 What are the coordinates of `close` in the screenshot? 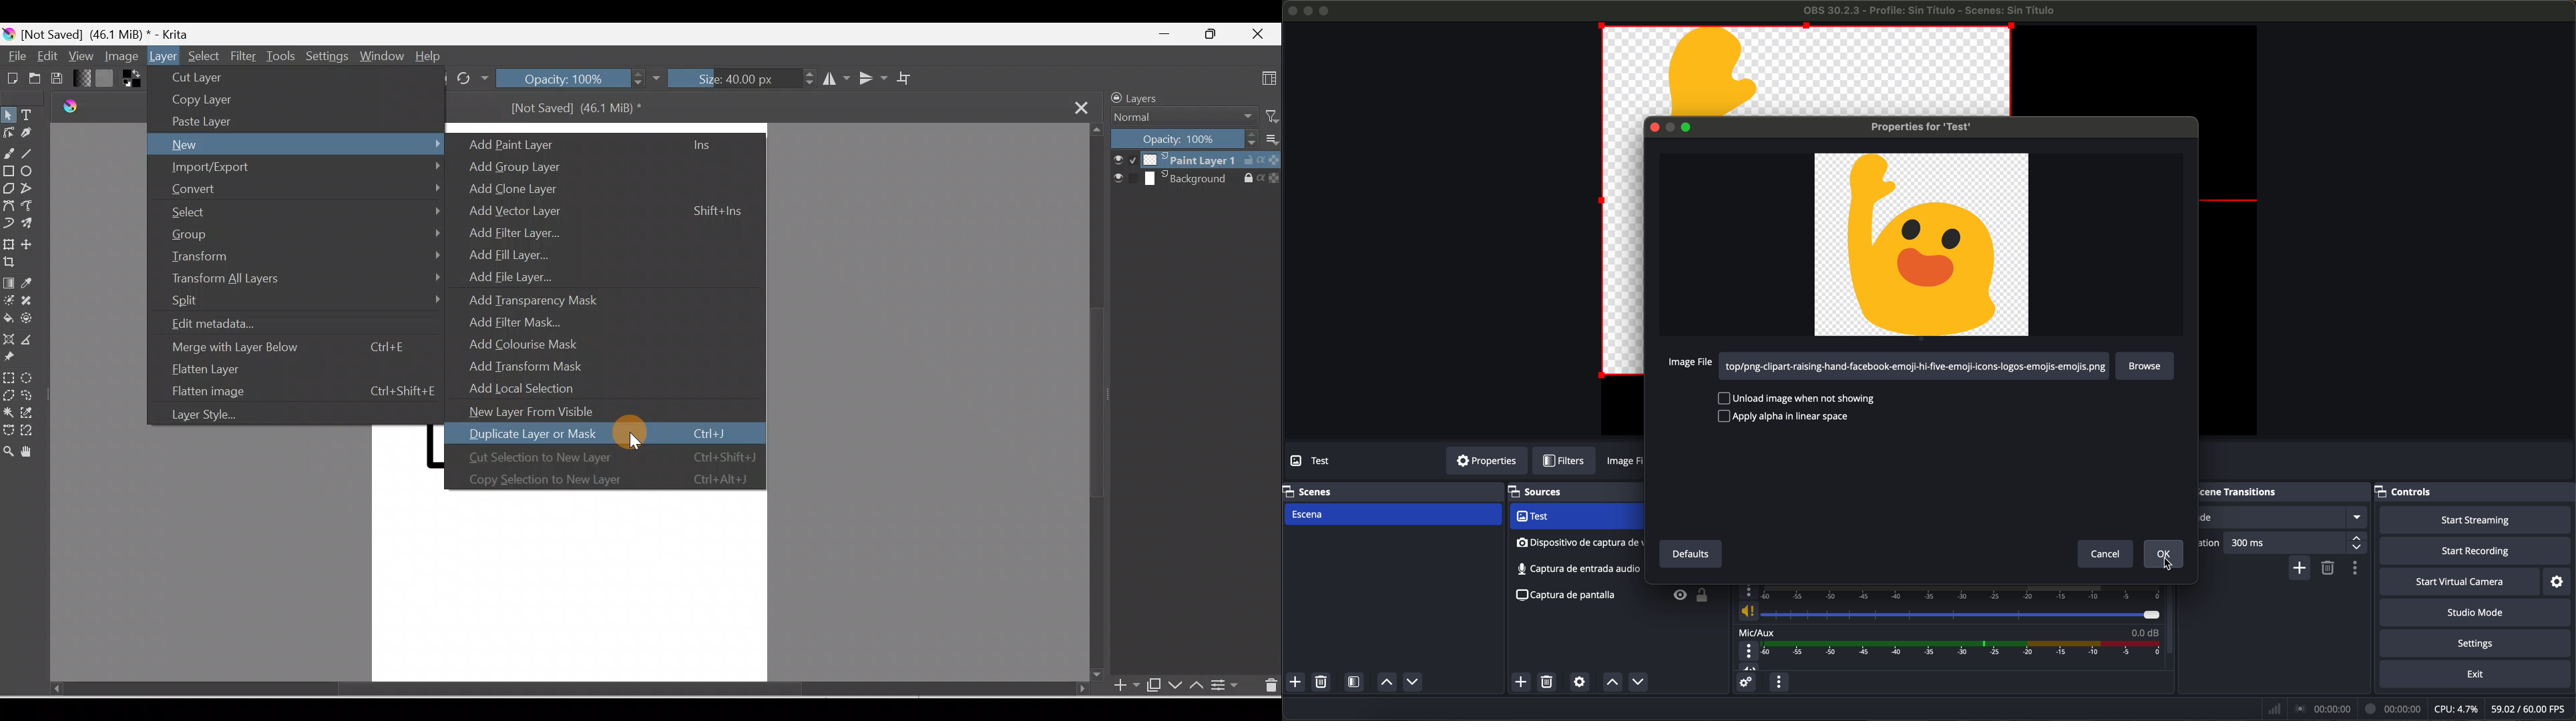 It's located at (1656, 128).